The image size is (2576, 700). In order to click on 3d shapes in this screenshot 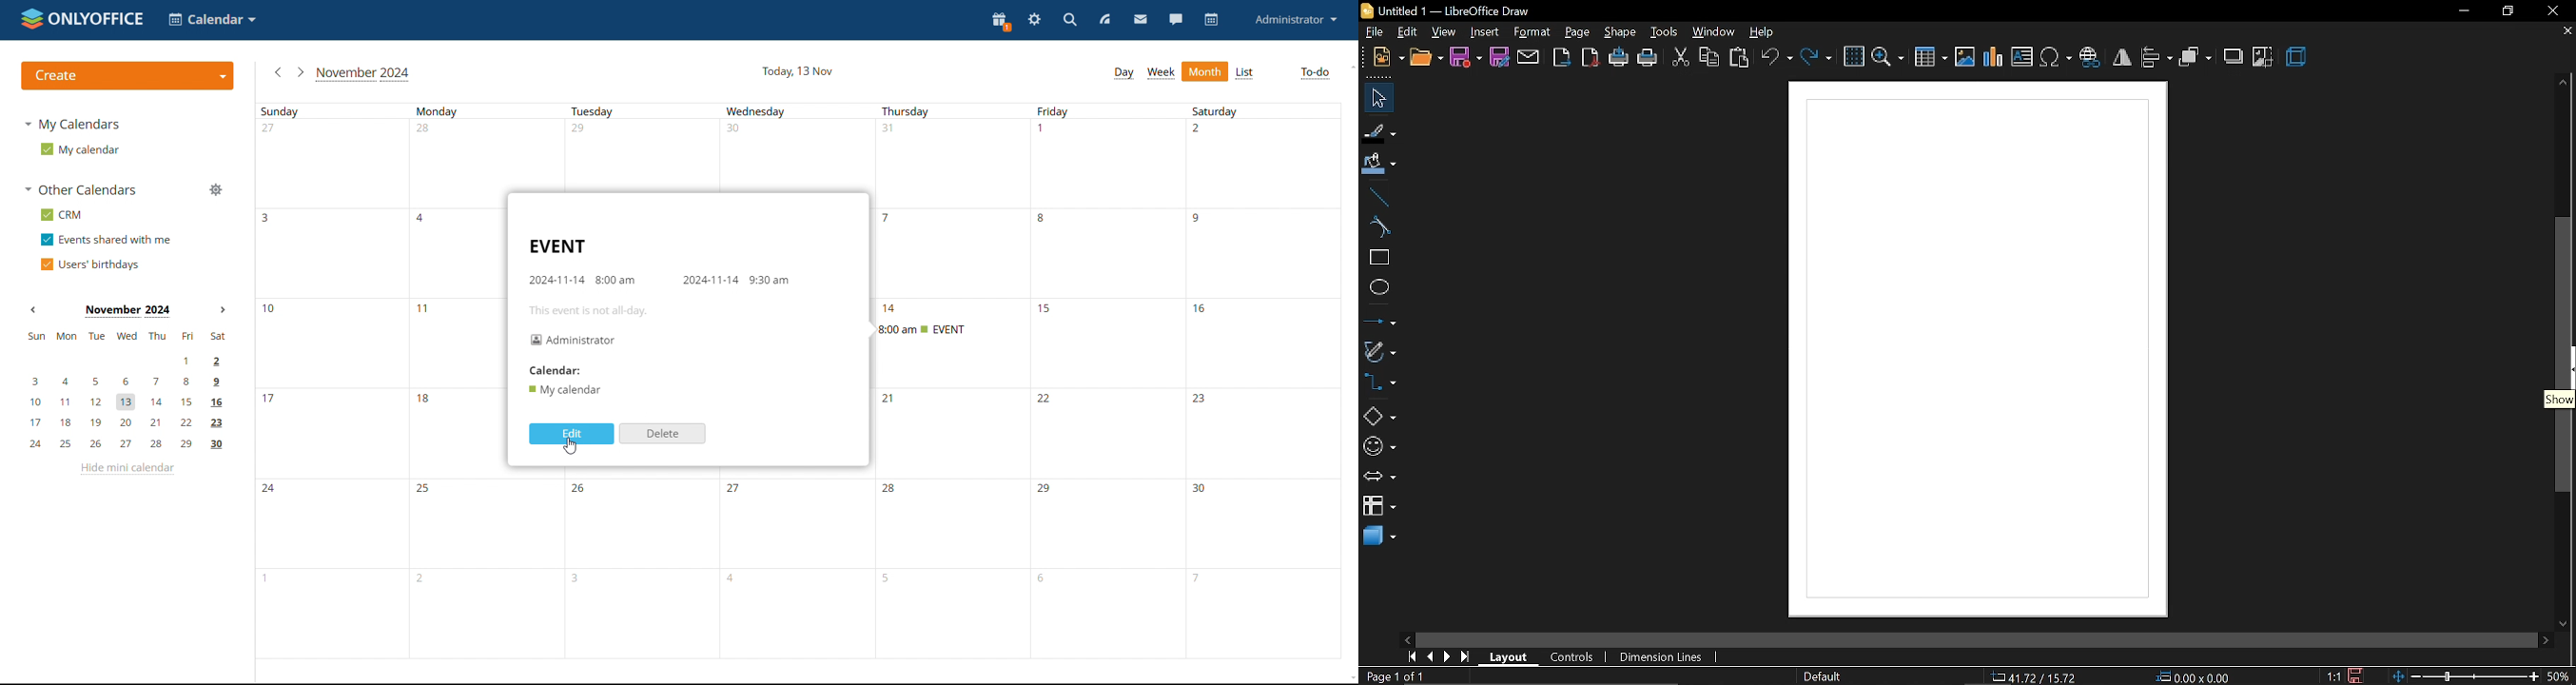, I will do `click(1379, 538)`.